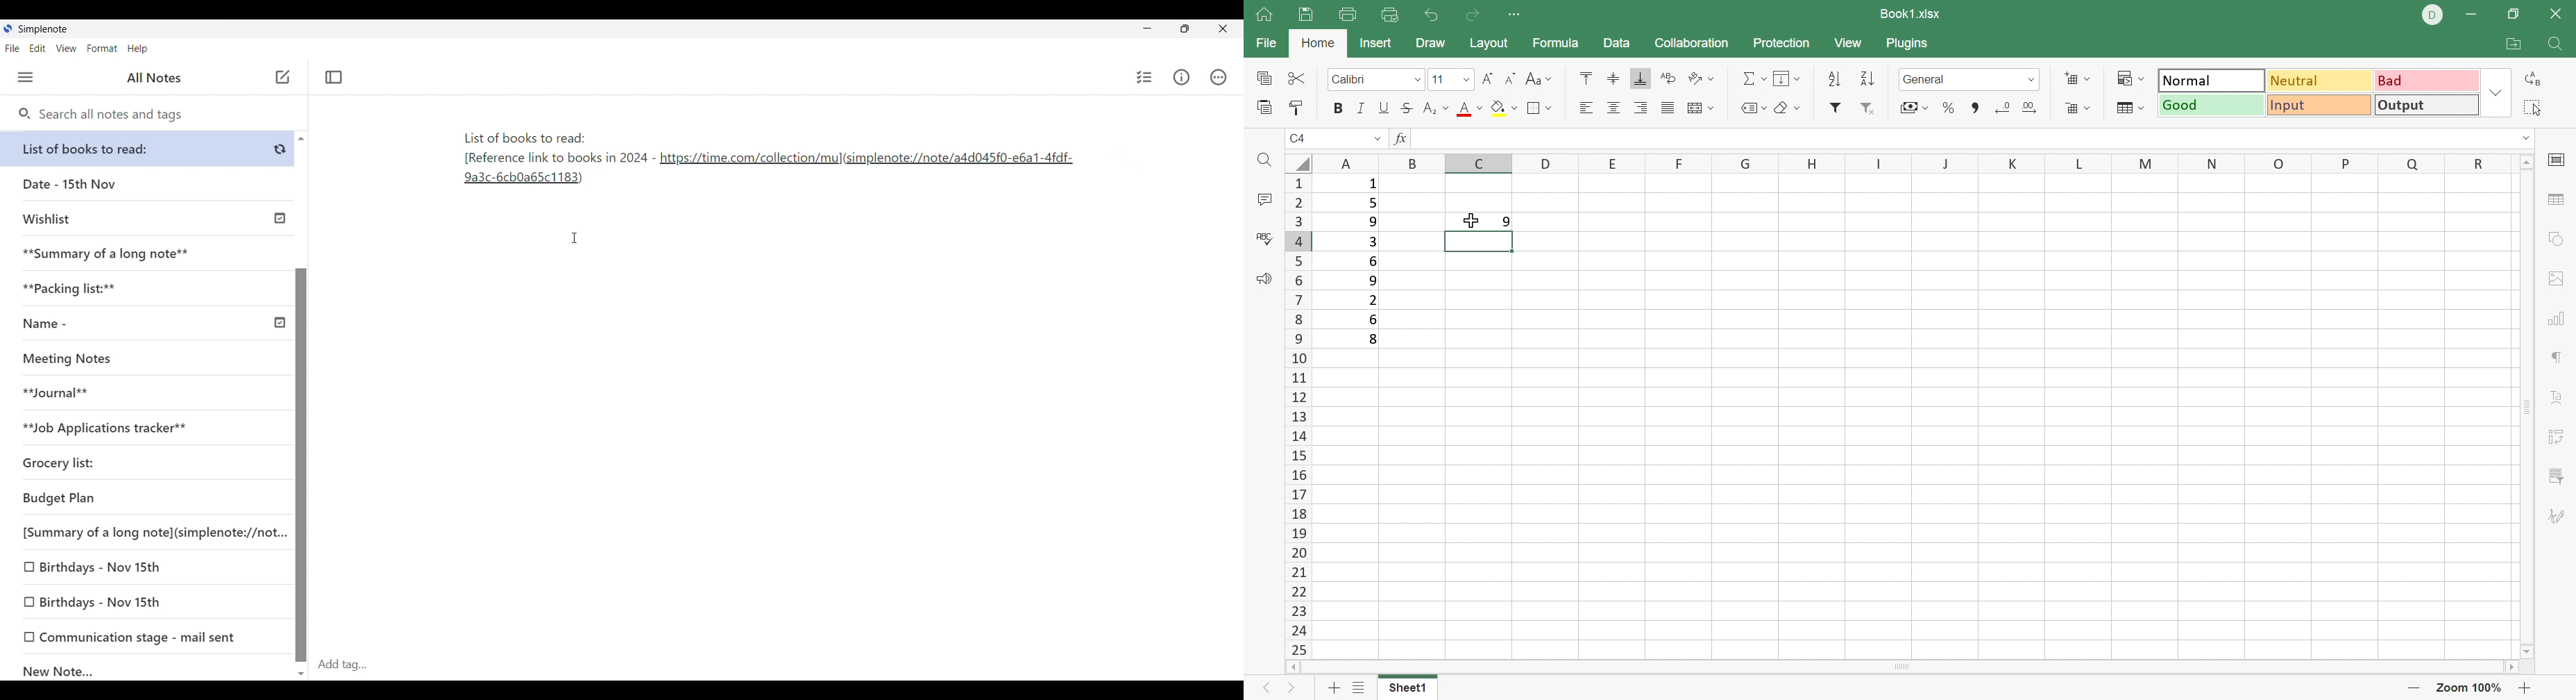  Describe the element at coordinates (1366, 106) in the screenshot. I see `Italic` at that location.